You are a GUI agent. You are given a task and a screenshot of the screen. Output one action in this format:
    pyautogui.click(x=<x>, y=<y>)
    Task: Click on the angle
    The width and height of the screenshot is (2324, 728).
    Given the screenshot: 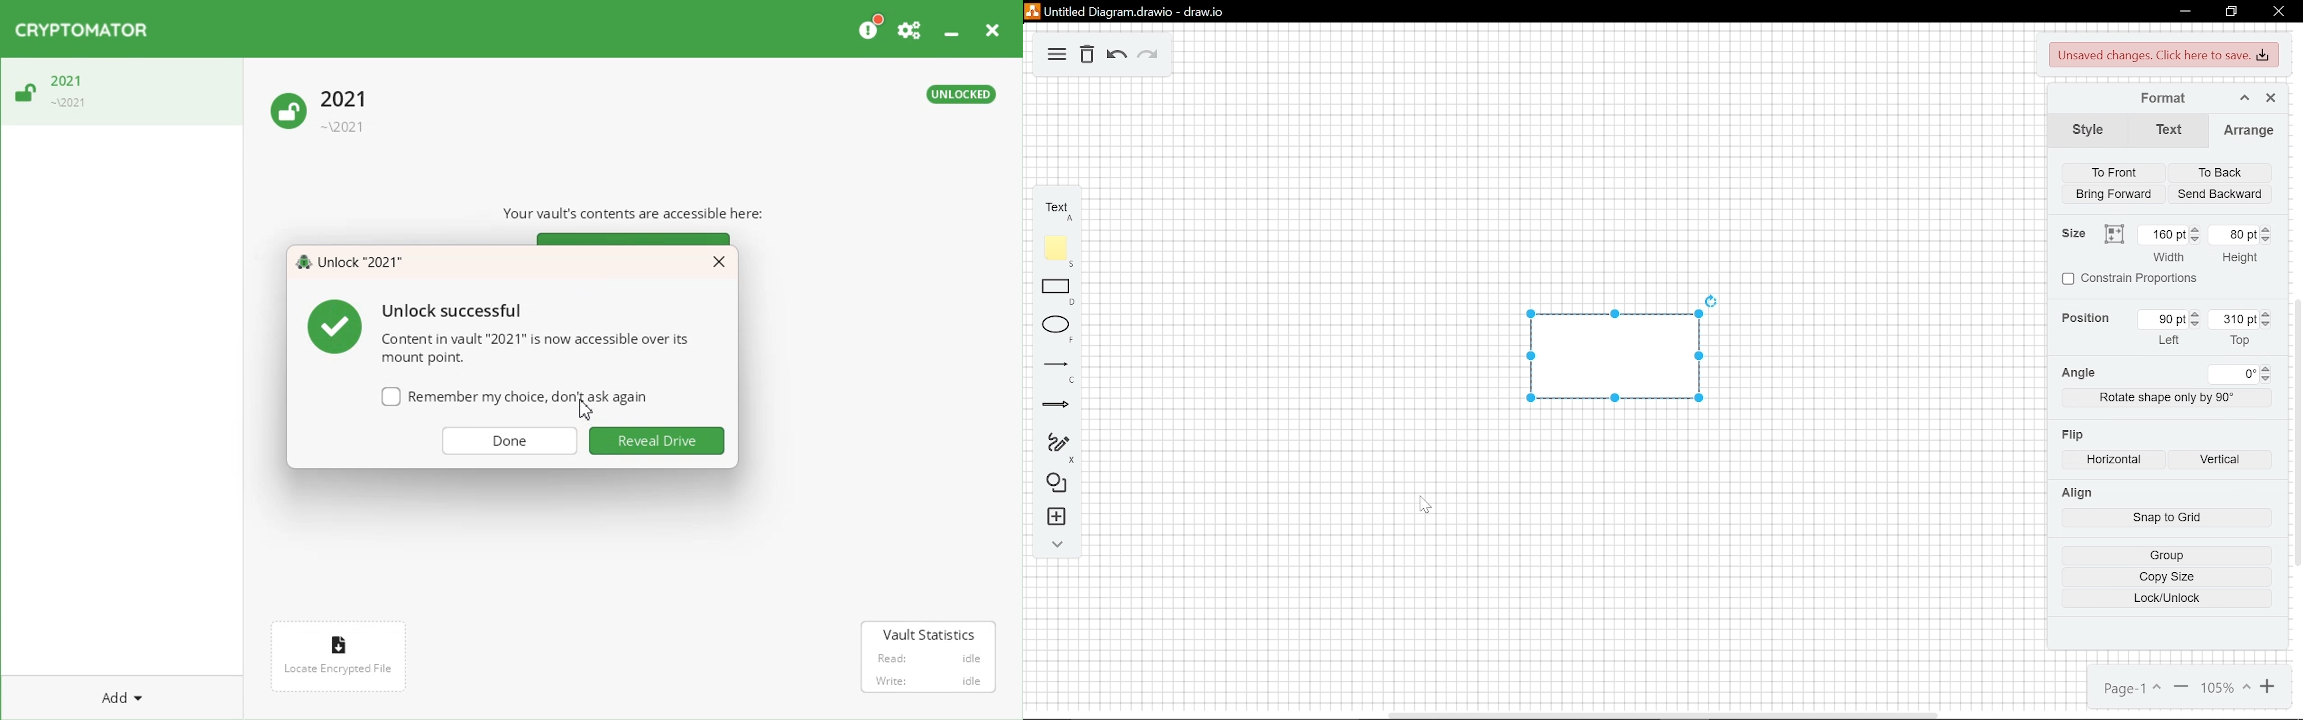 What is the action you would take?
    pyautogui.click(x=2081, y=371)
    